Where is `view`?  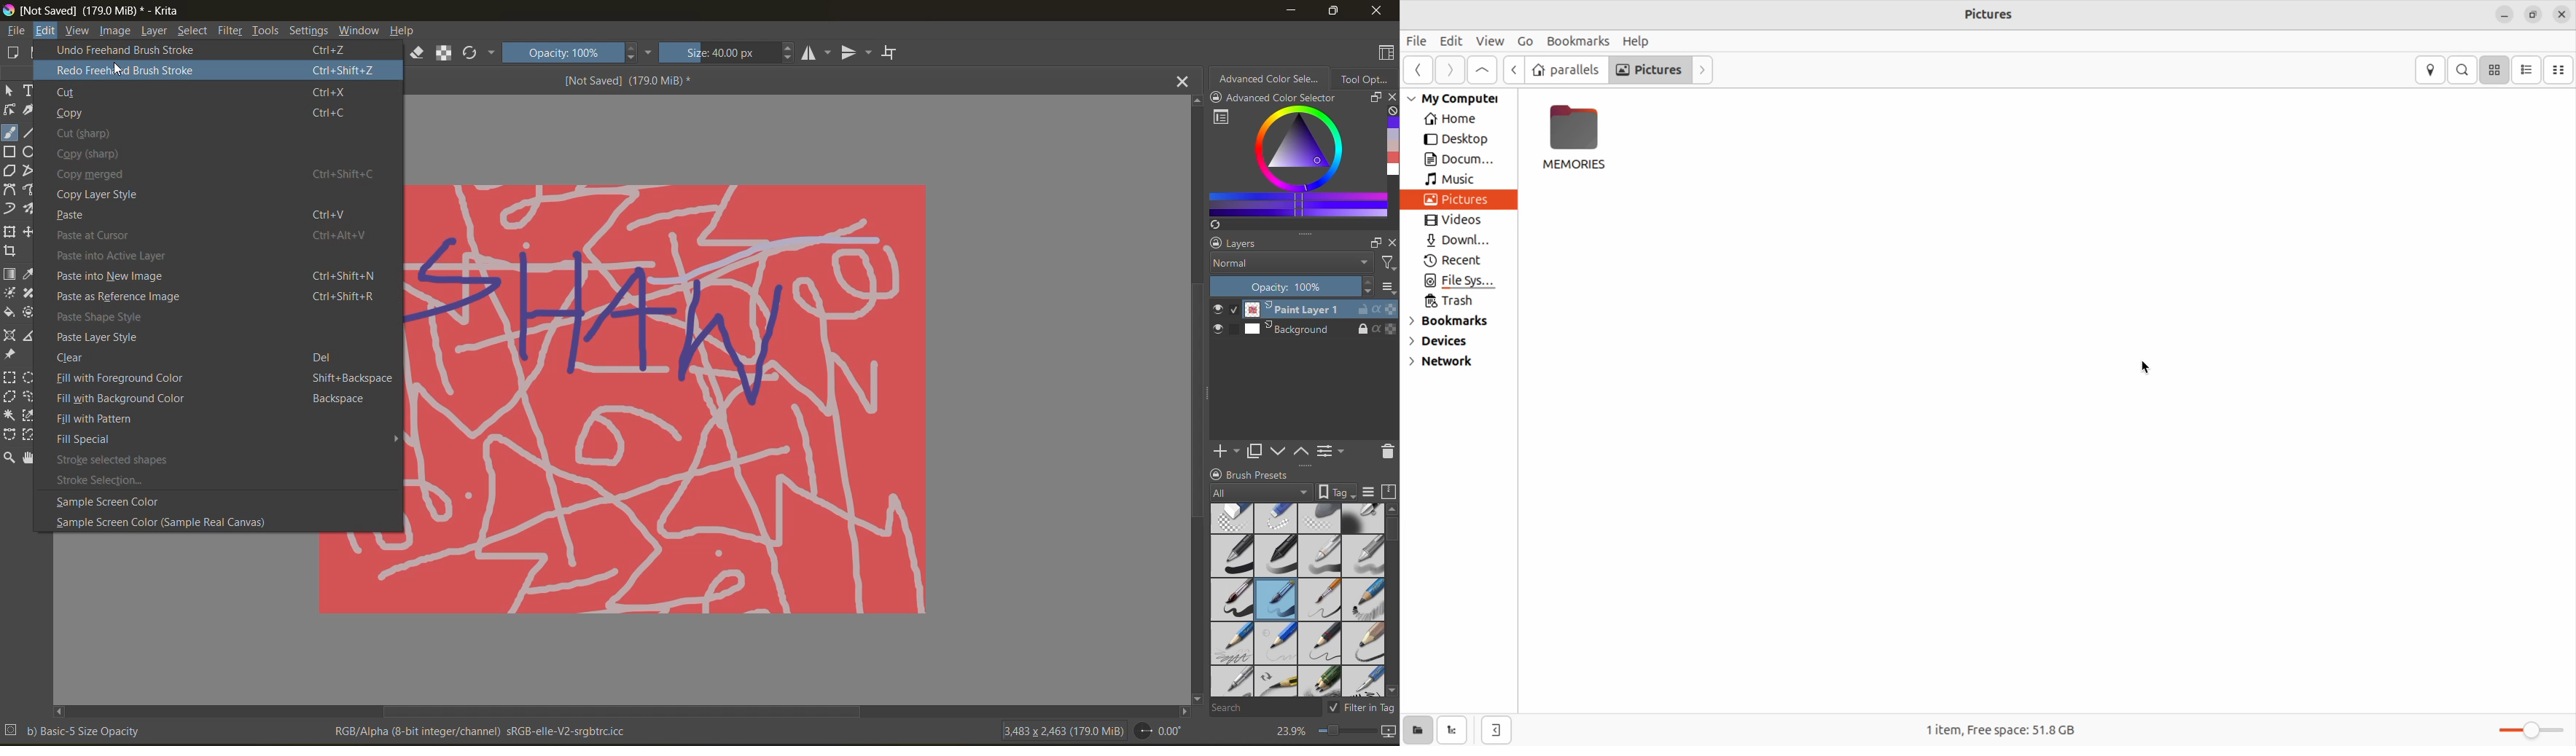 view is located at coordinates (78, 30).